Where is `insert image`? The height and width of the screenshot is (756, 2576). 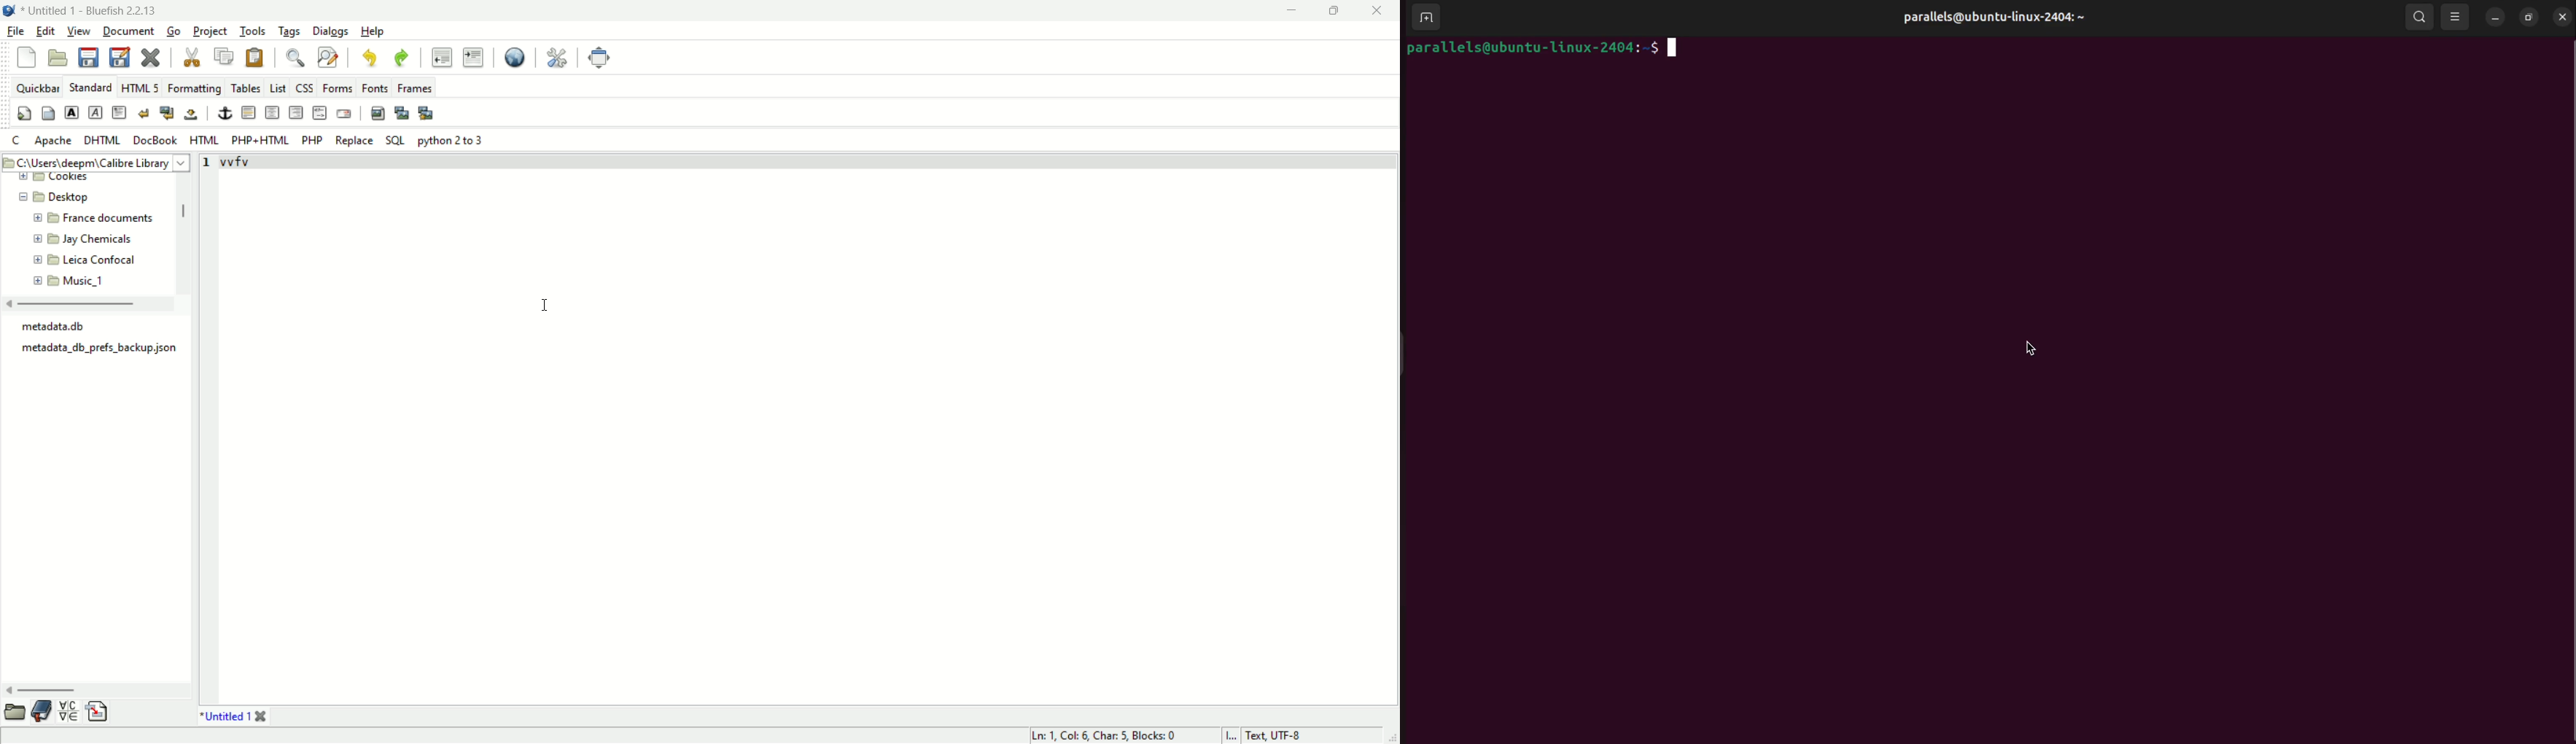 insert image is located at coordinates (377, 111).